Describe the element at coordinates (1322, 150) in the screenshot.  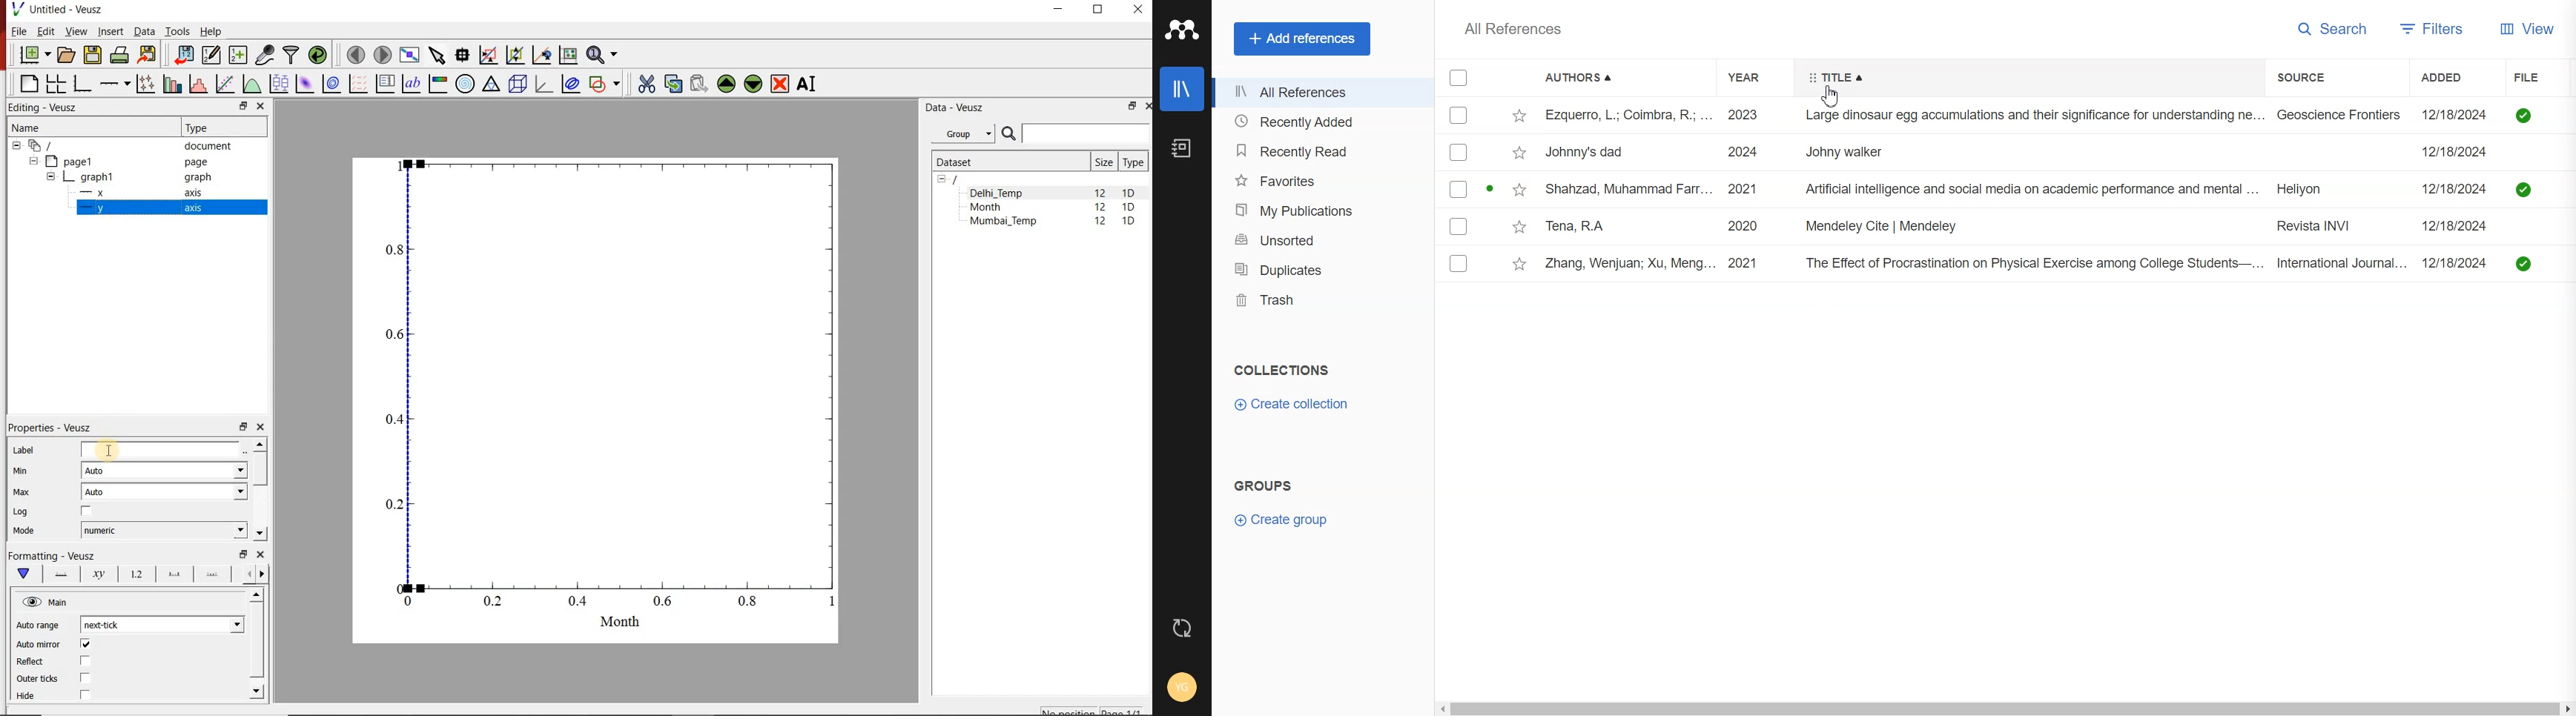
I see `Recently Read` at that location.